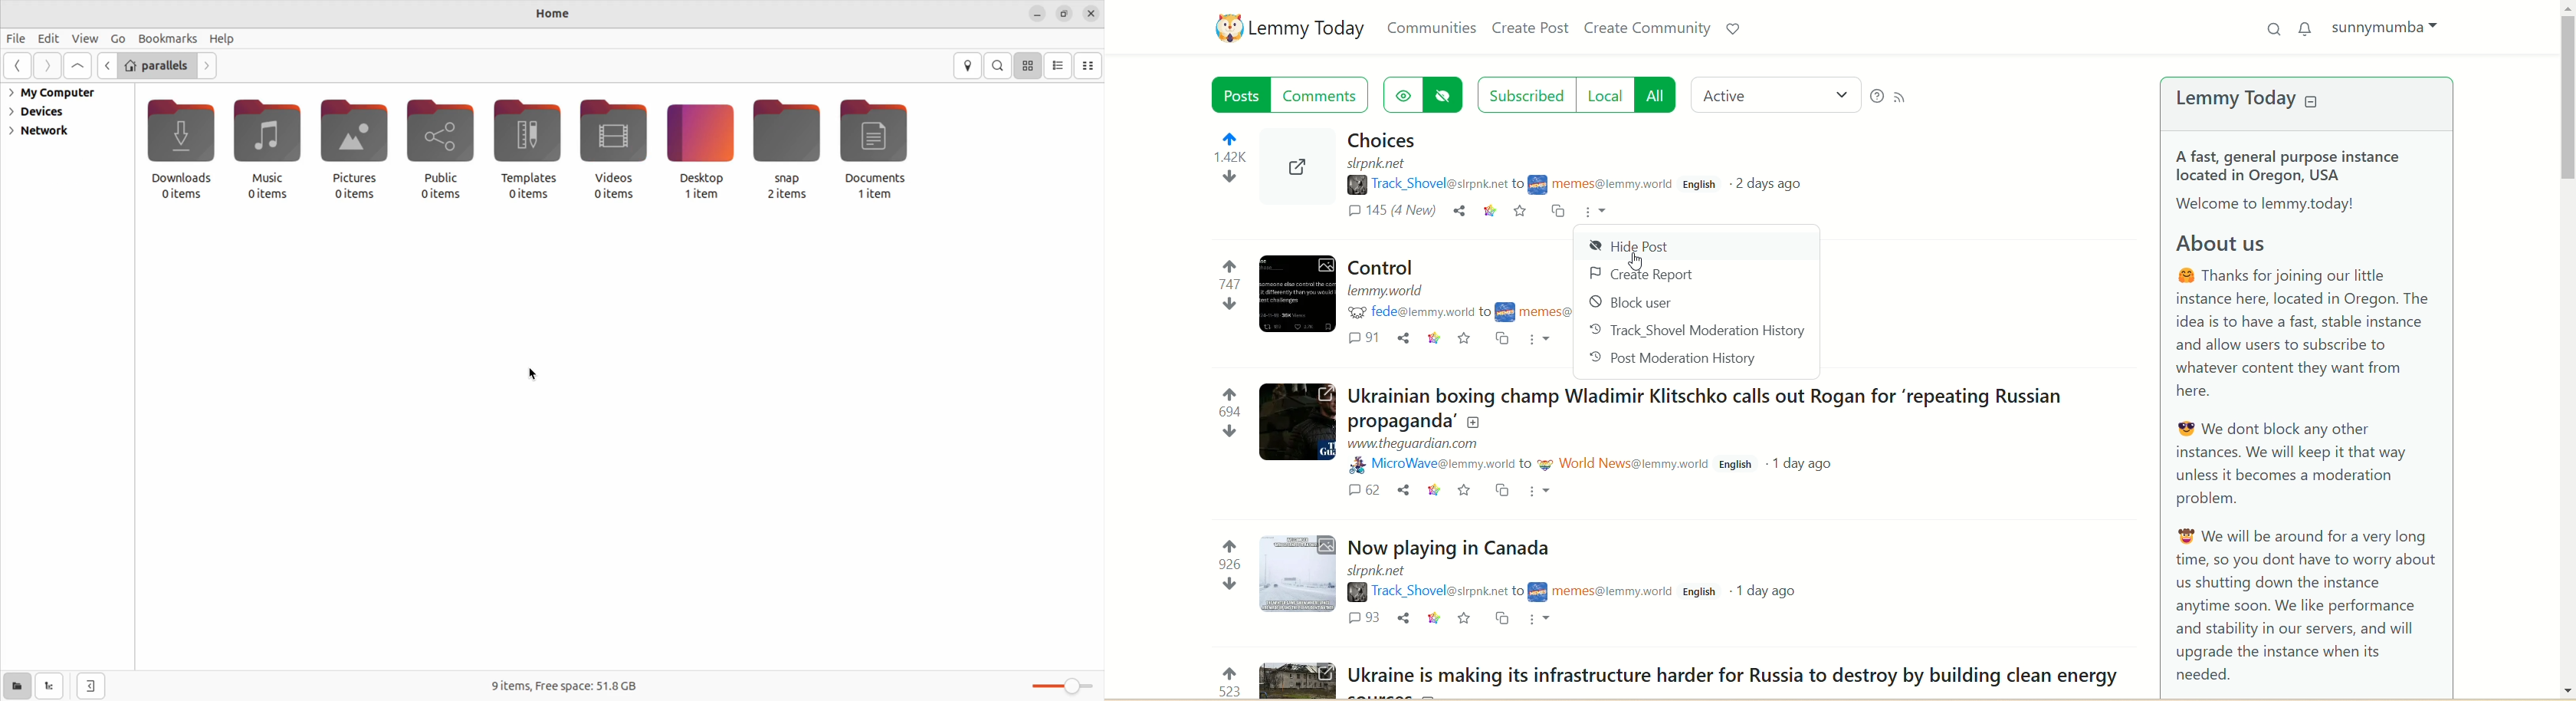  Describe the element at coordinates (1365, 340) in the screenshot. I see `comments` at that location.